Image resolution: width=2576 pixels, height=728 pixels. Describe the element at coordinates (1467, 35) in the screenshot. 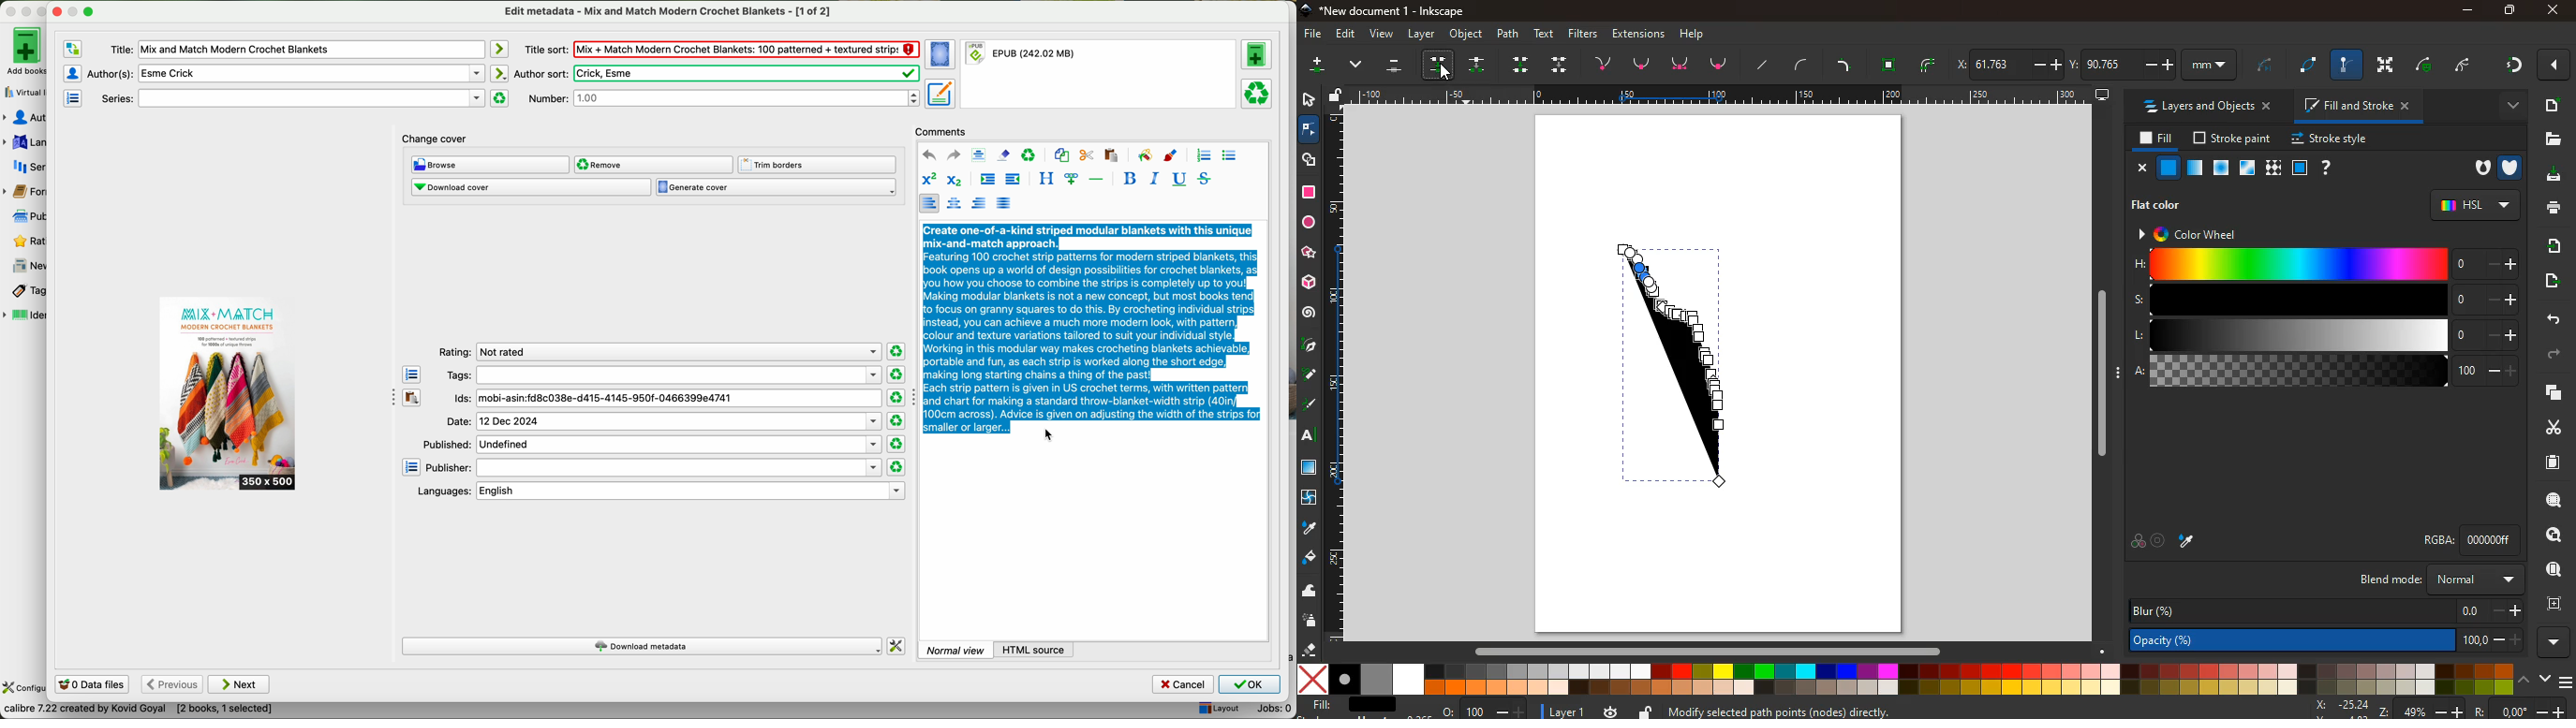

I see `object` at that location.